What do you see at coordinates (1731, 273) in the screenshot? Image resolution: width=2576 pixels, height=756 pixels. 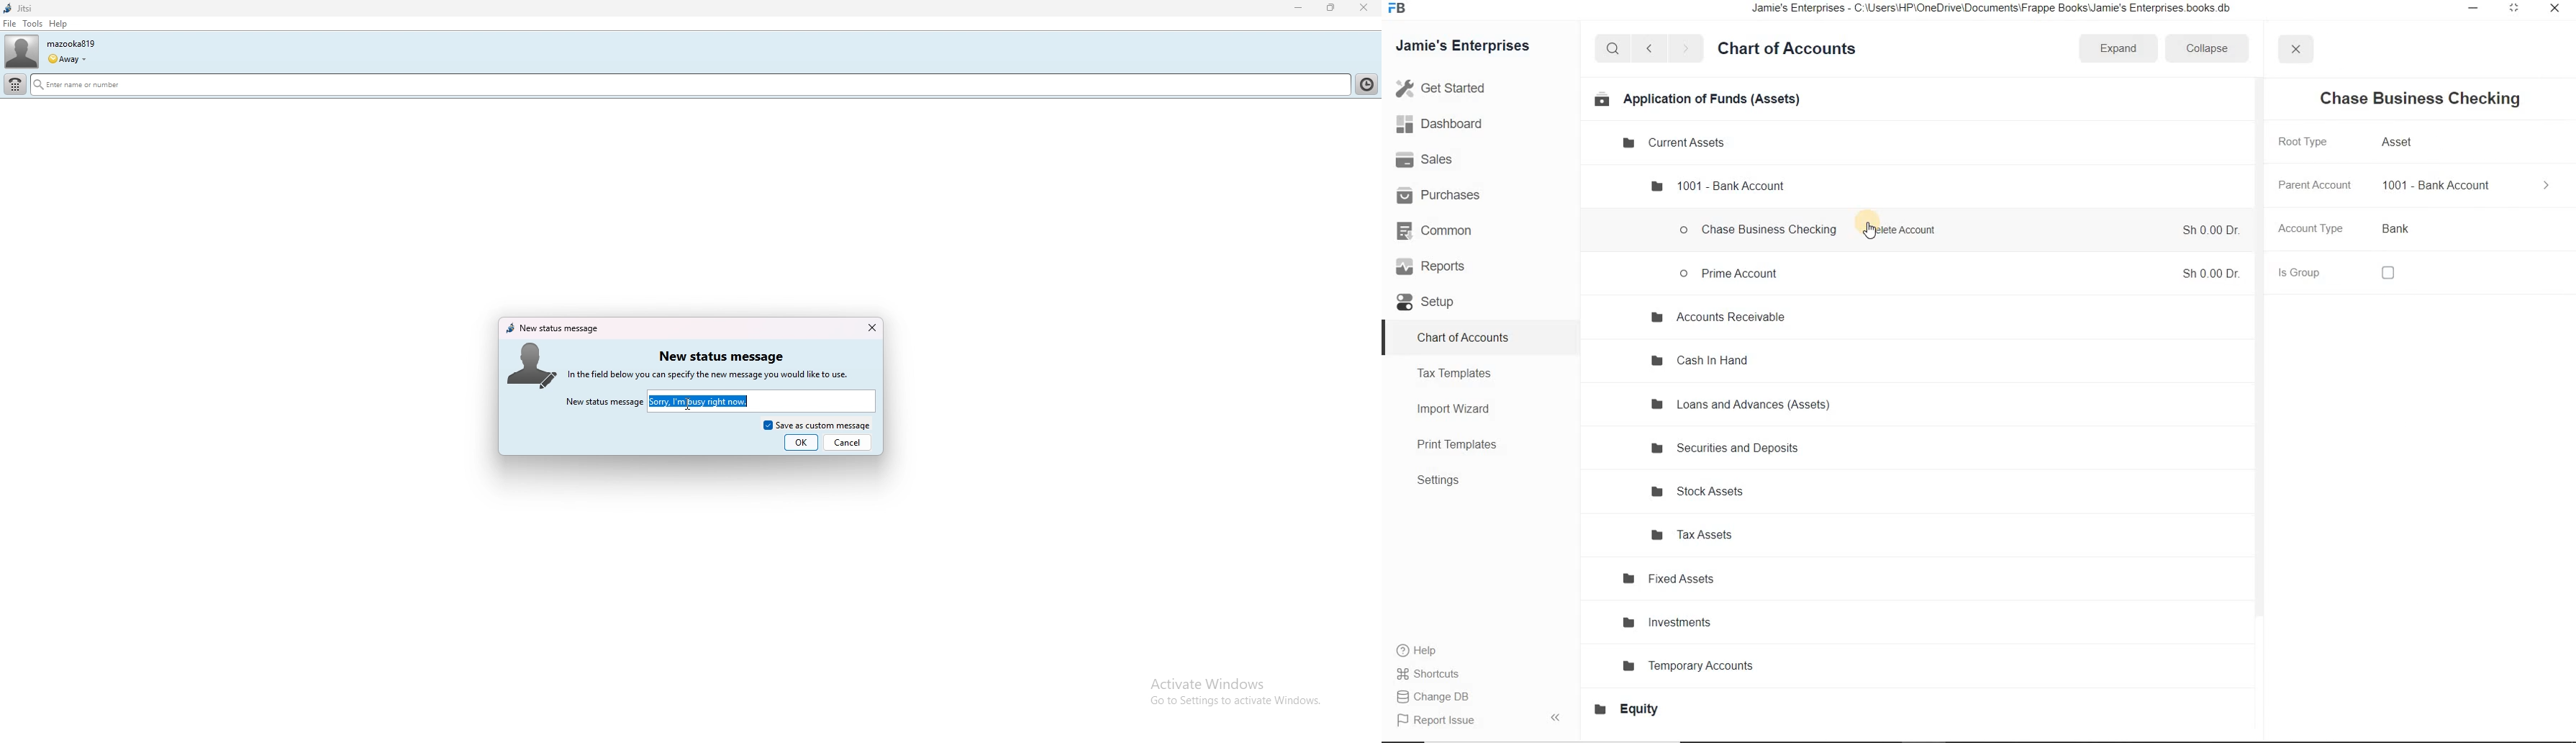 I see `Prime Account` at bounding box center [1731, 273].